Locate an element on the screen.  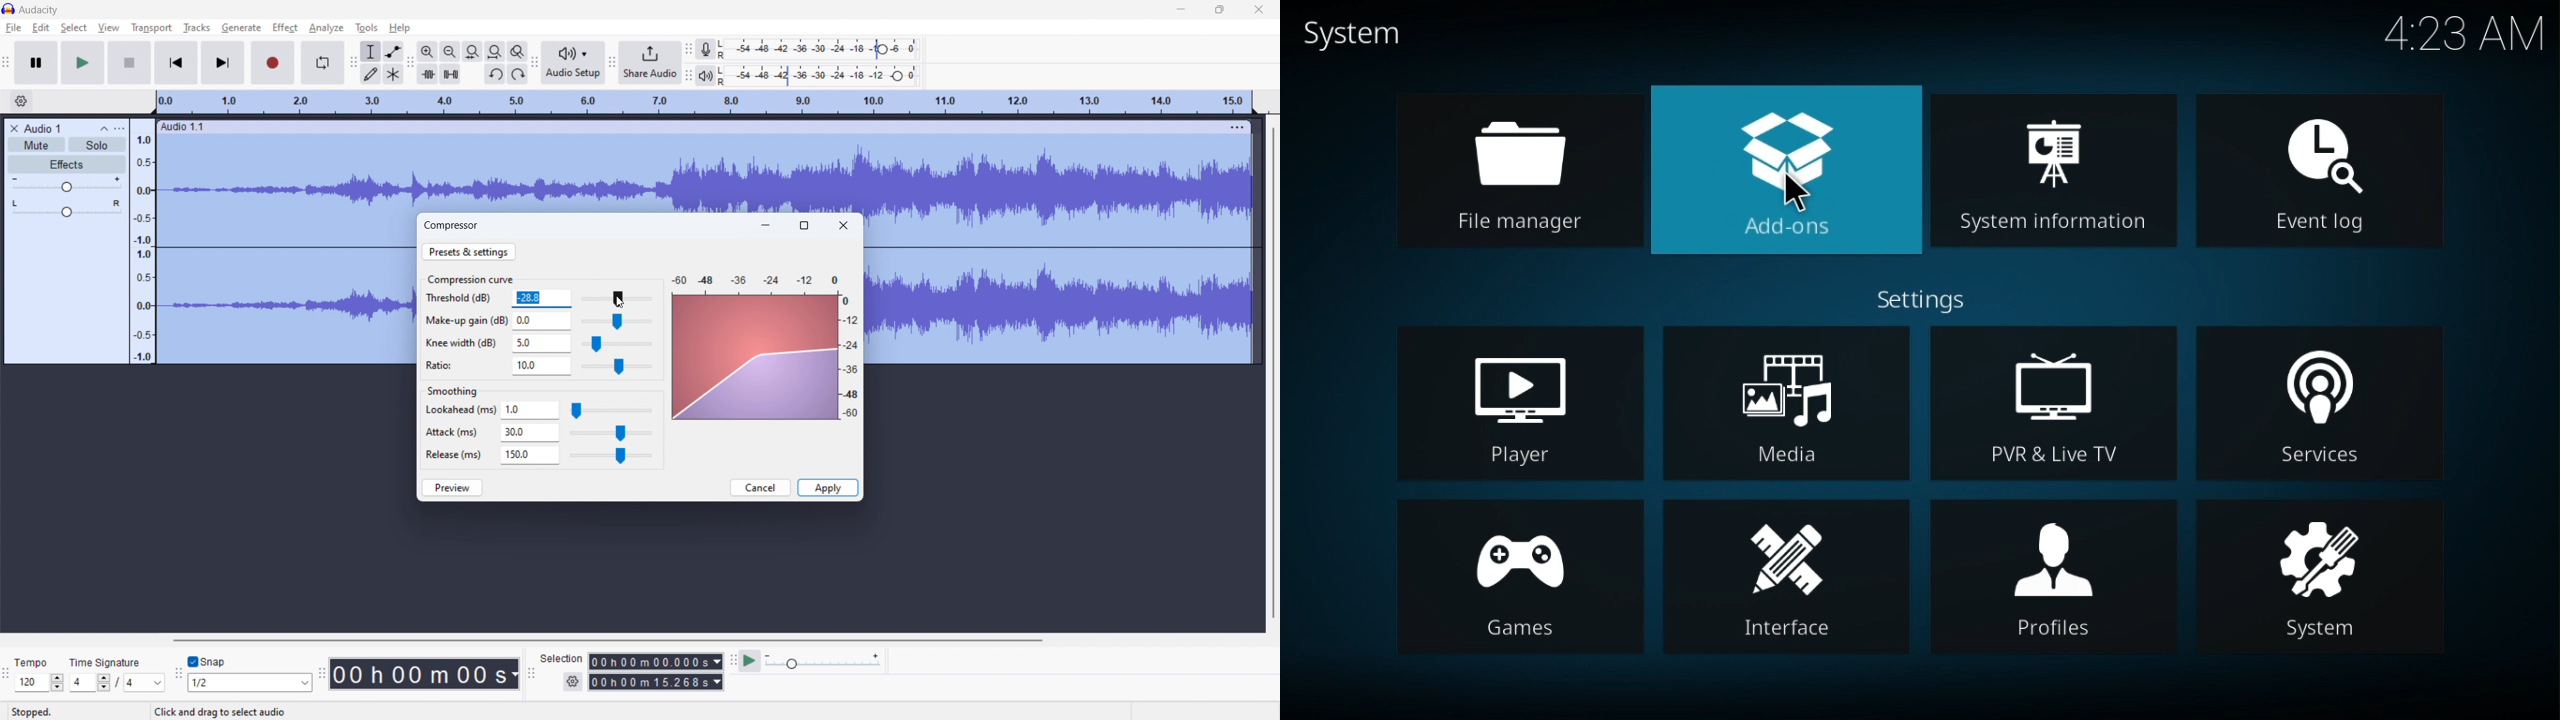
volume is located at coordinates (65, 185).